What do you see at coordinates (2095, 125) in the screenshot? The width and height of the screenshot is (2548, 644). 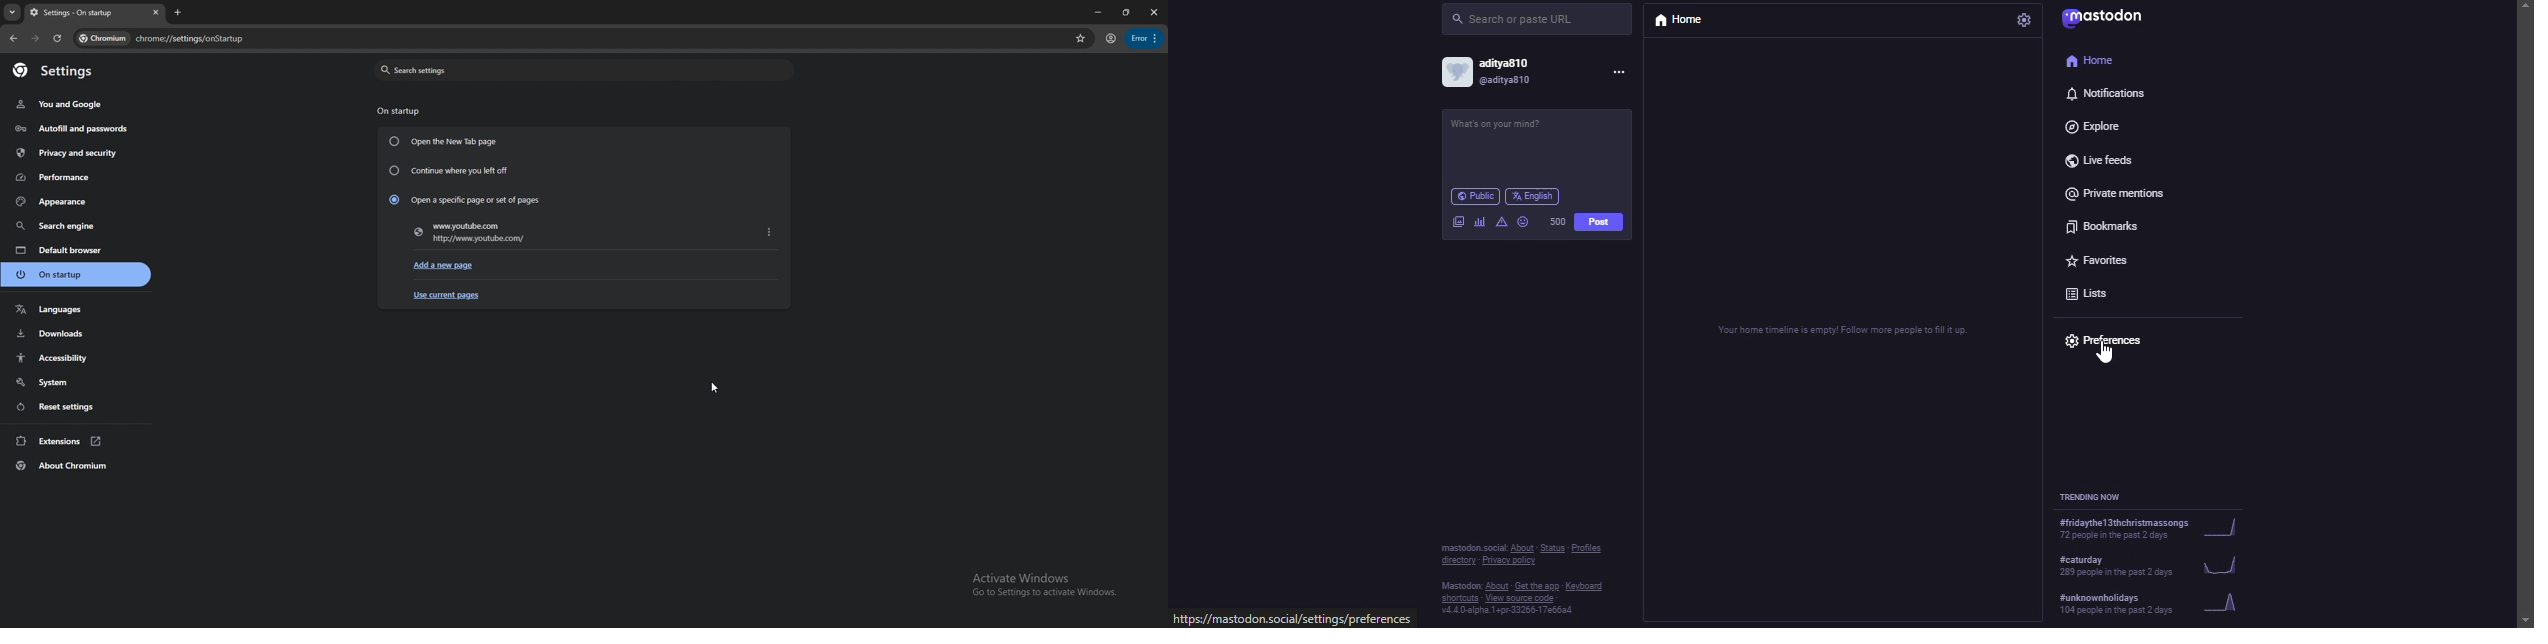 I see `explore` at bounding box center [2095, 125].